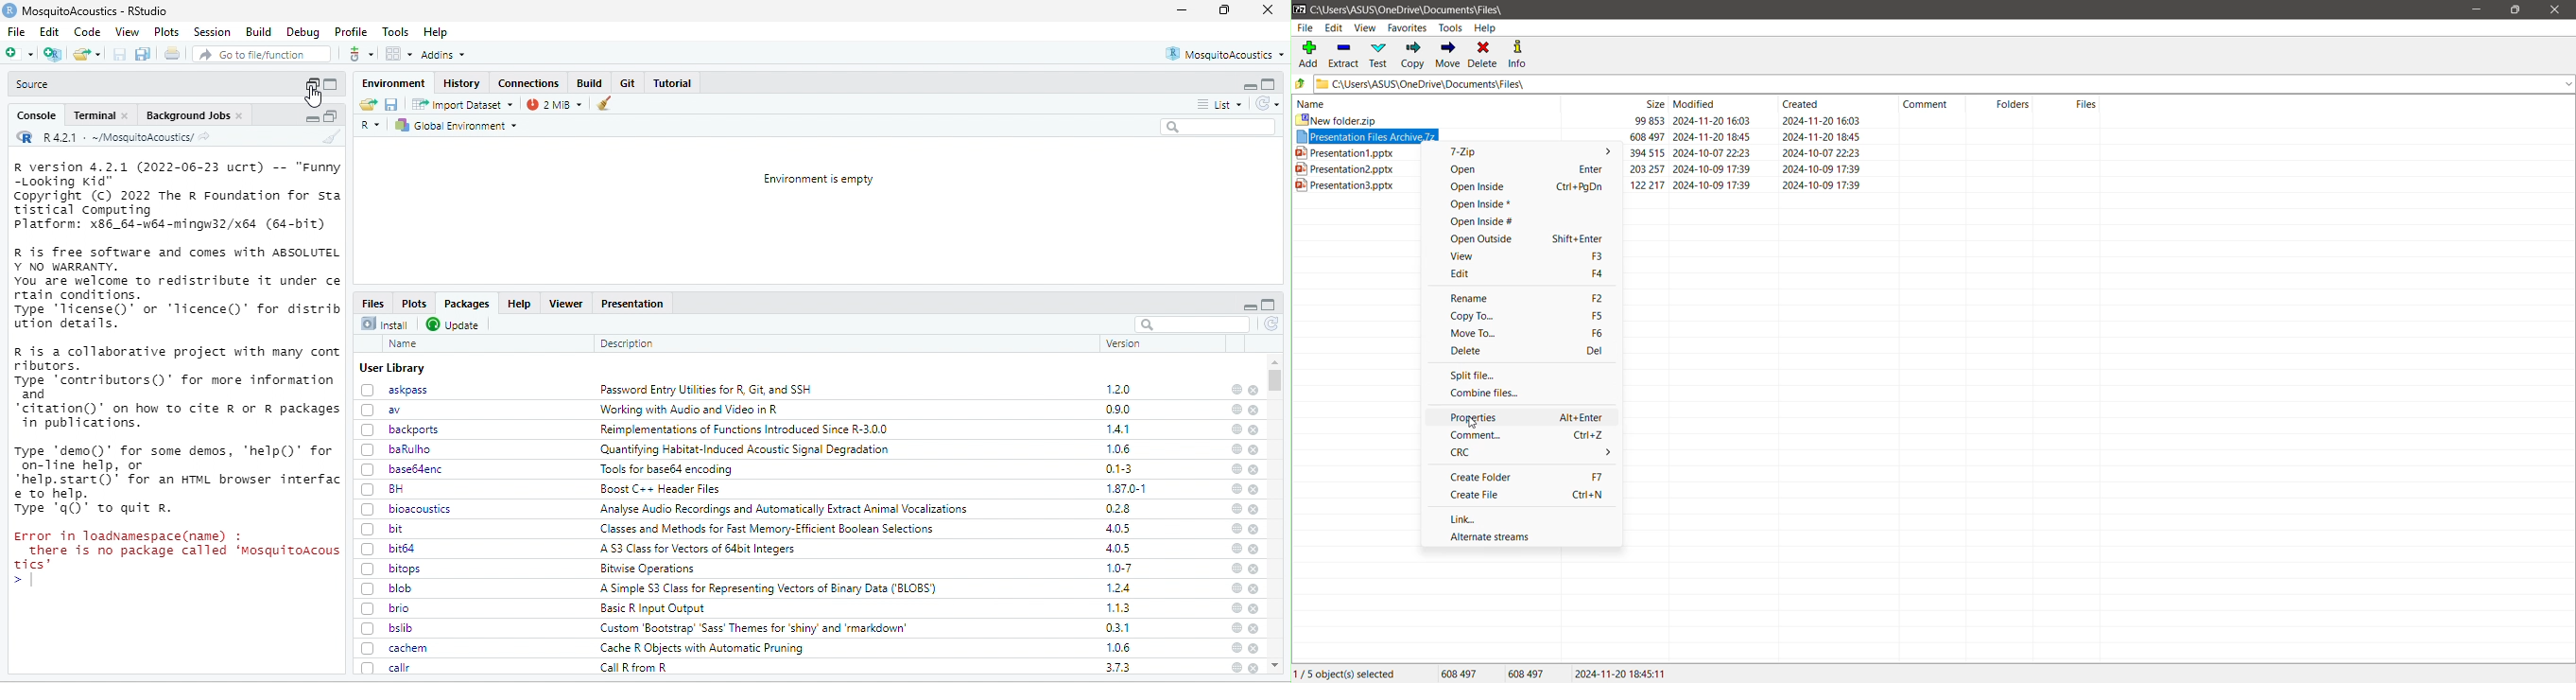 Image resolution: width=2576 pixels, height=700 pixels. Describe the element at coordinates (1124, 343) in the screenshot. I see `version` at that location.